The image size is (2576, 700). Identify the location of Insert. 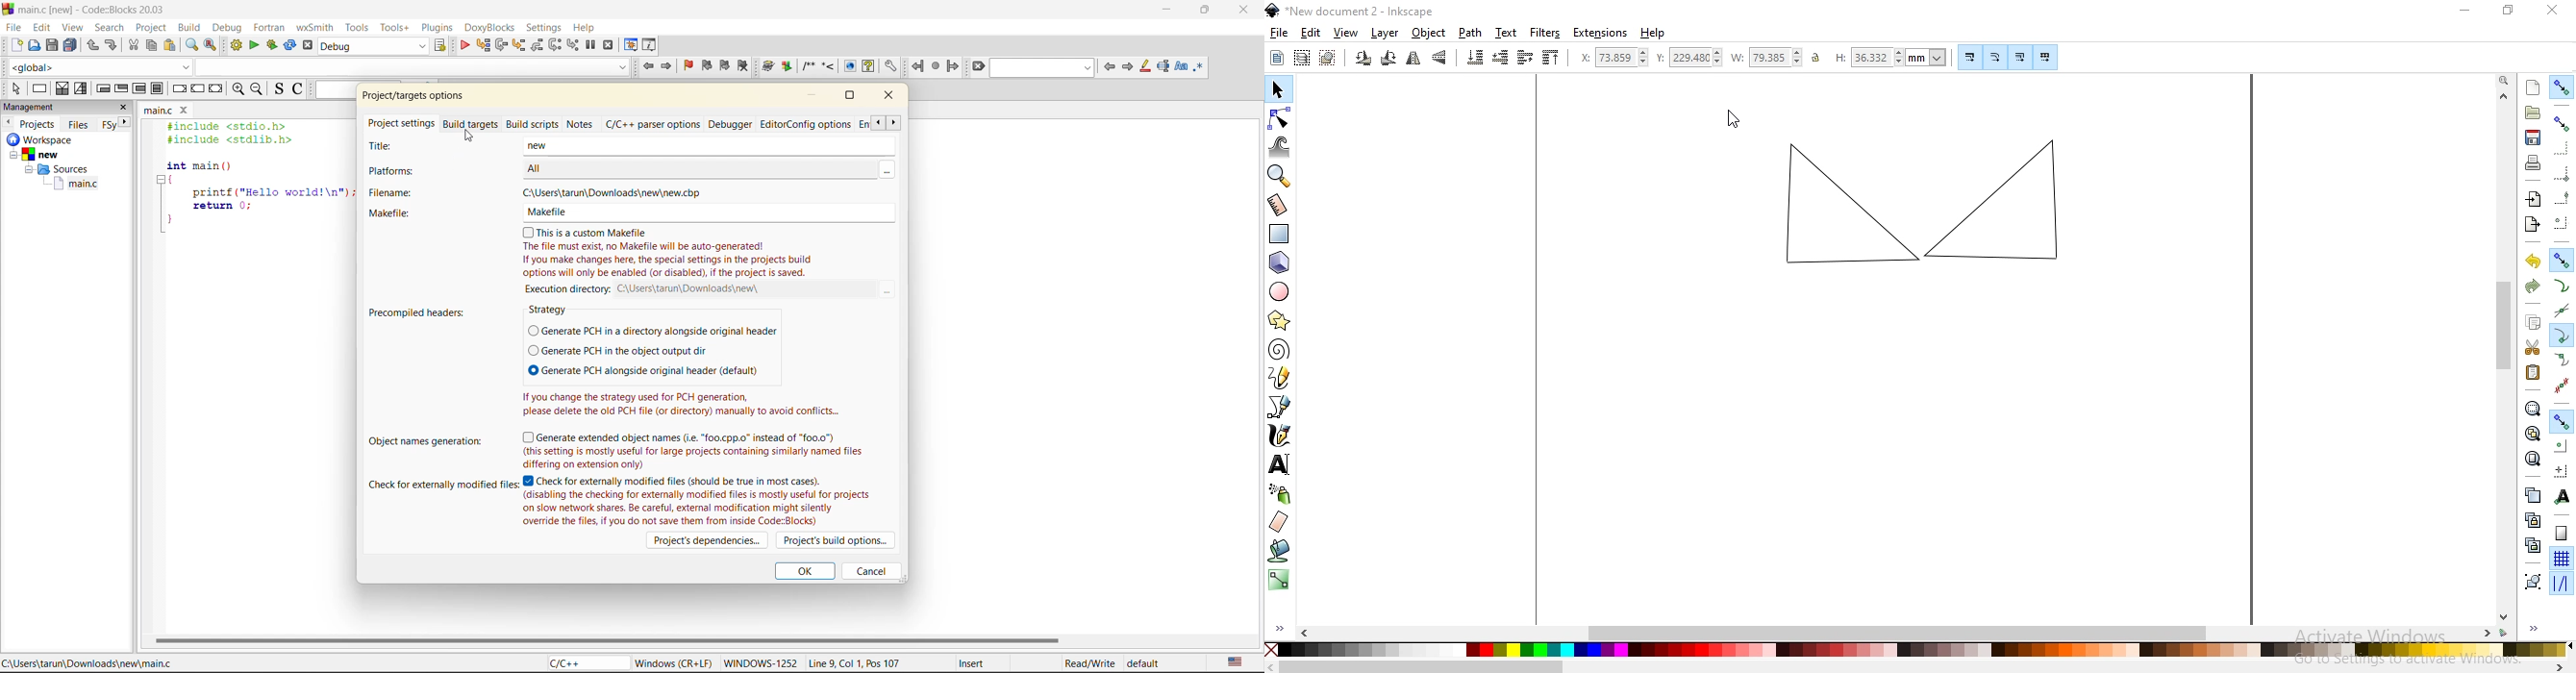
(991, 662).